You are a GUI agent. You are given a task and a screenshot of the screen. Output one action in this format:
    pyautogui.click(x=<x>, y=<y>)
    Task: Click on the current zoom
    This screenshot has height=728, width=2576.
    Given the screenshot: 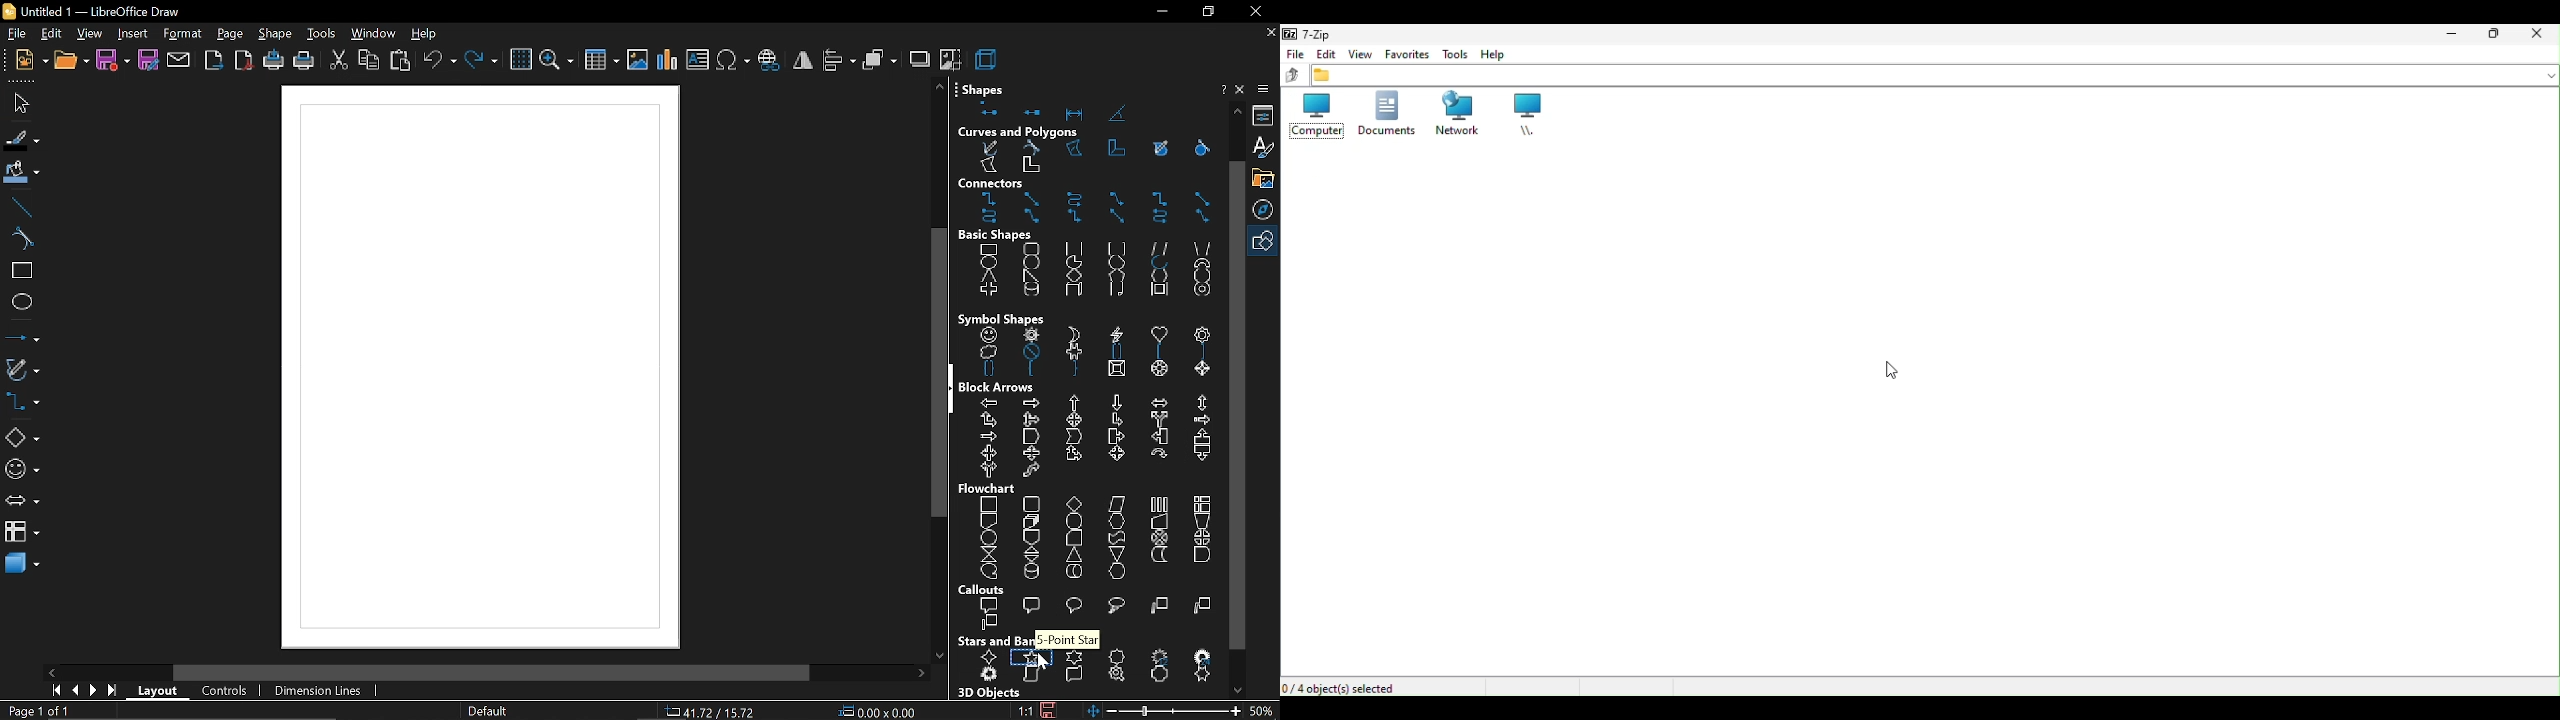 What is the action you would take?
    pyautogui.click(x=1265, y=712)
    